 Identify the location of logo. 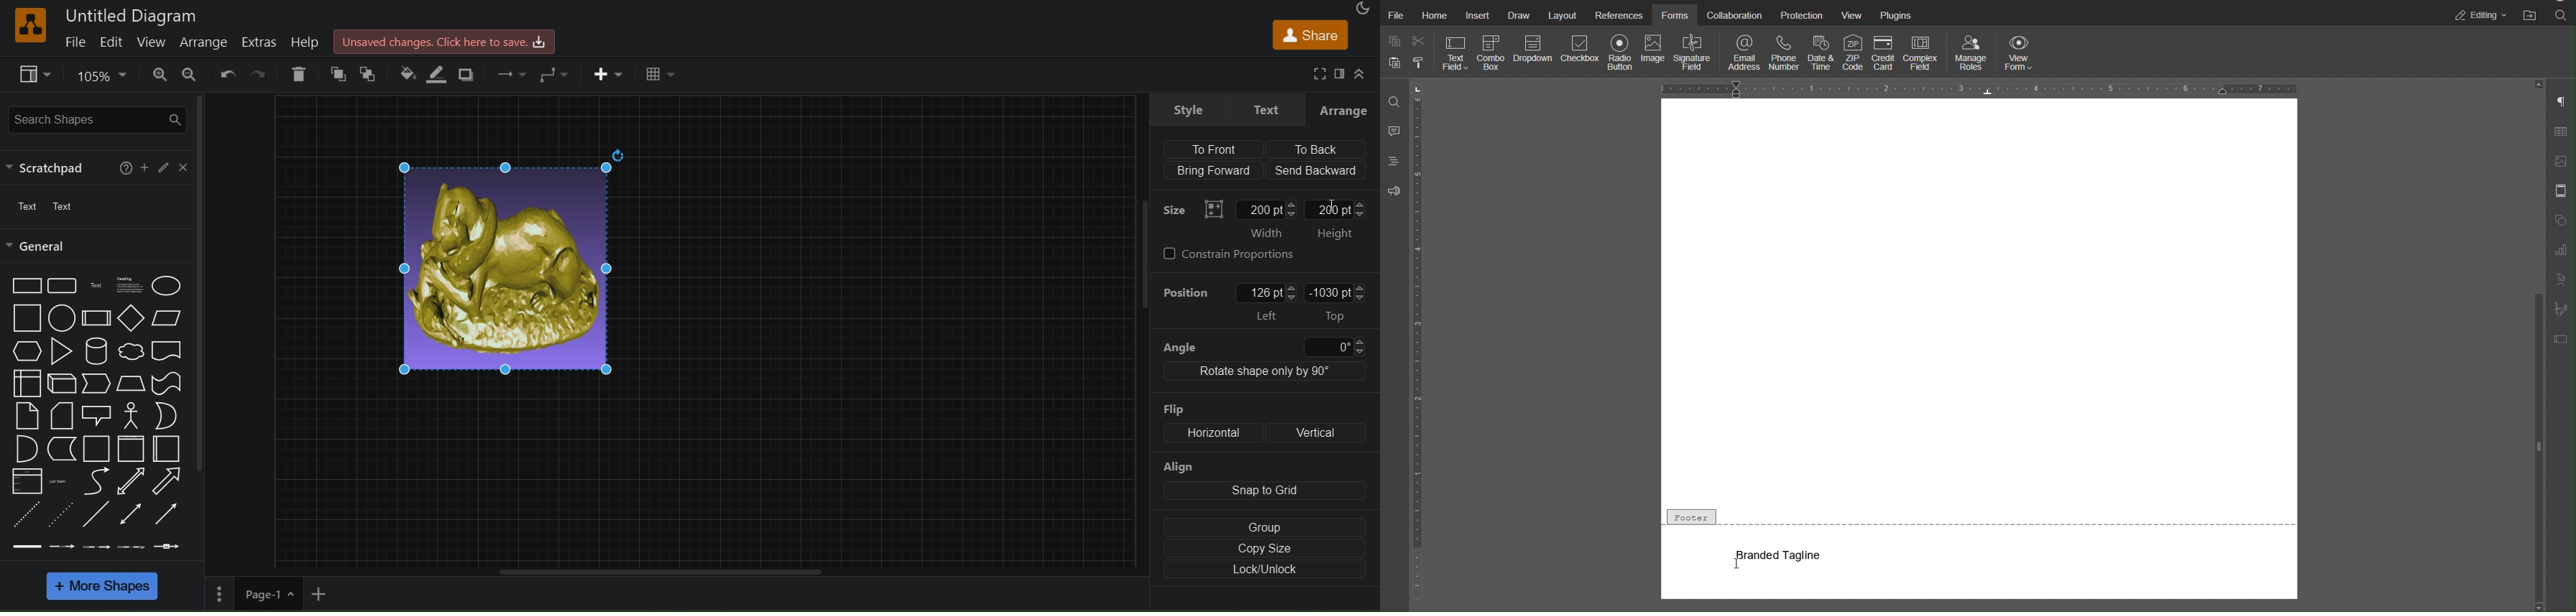
(29, 25).